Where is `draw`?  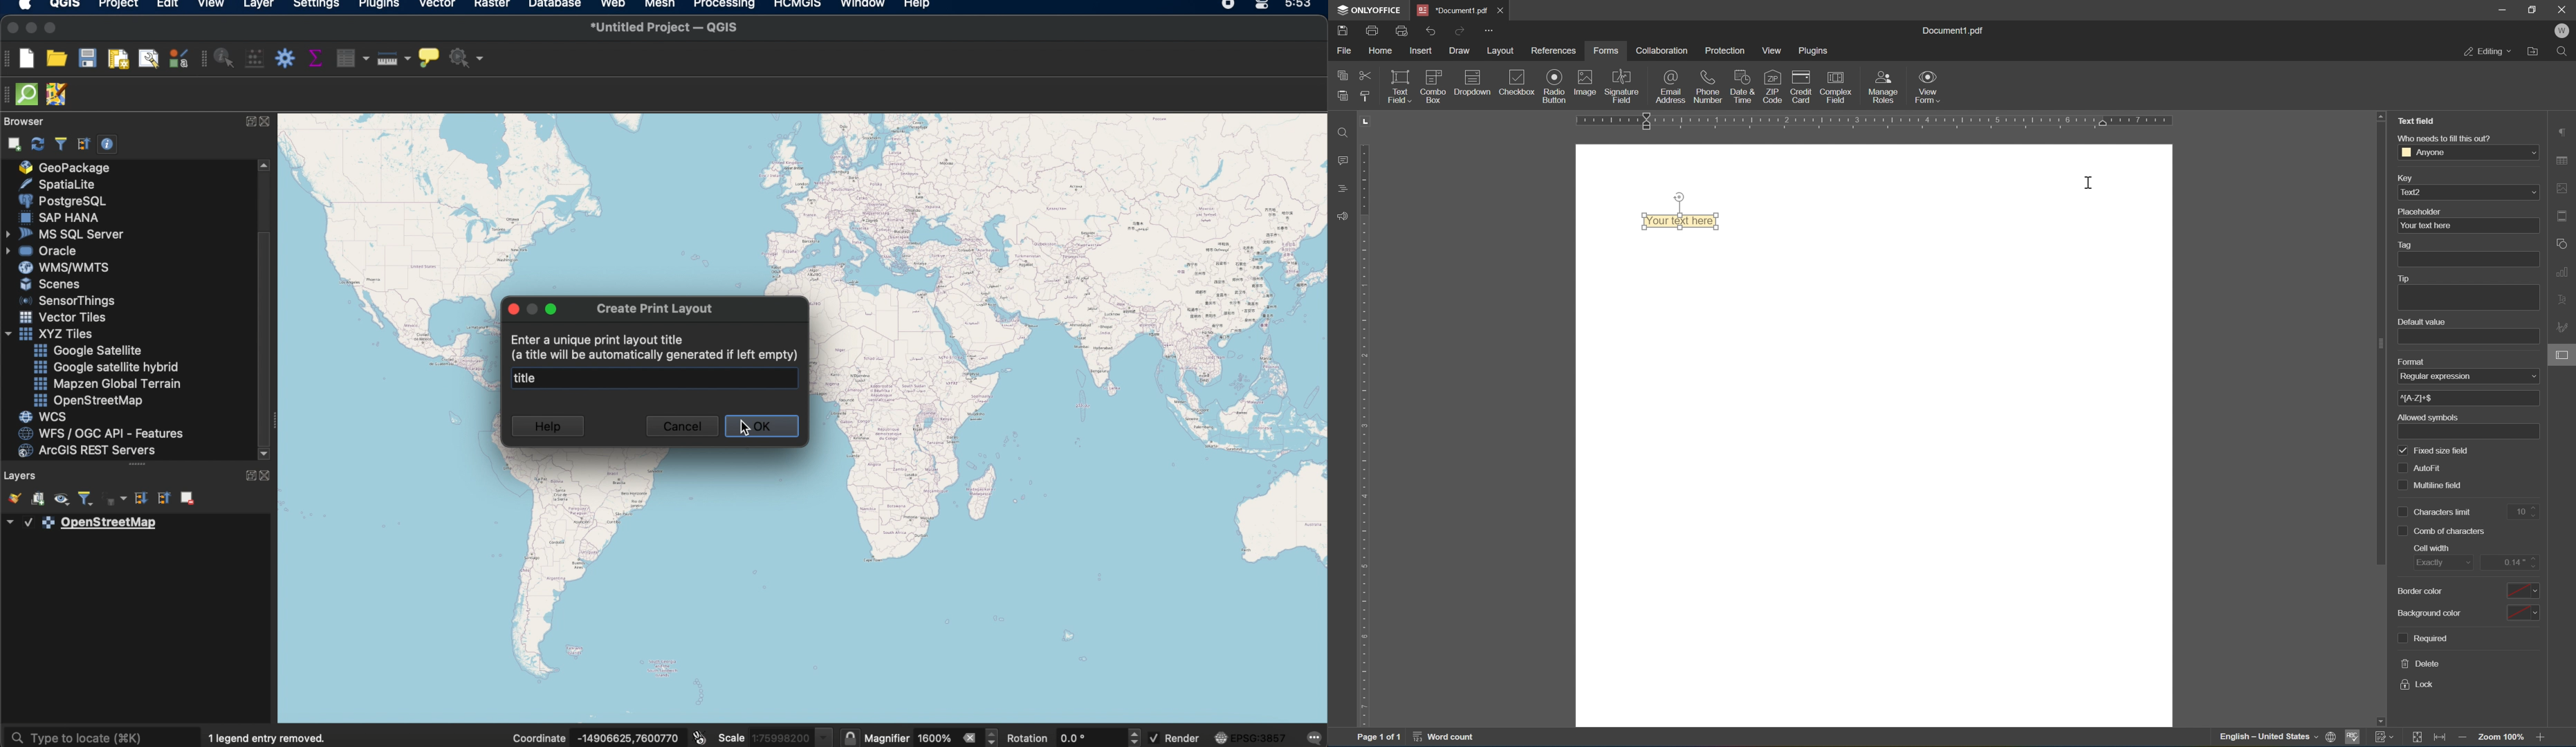 draw is located at coordinates (1461, 52).